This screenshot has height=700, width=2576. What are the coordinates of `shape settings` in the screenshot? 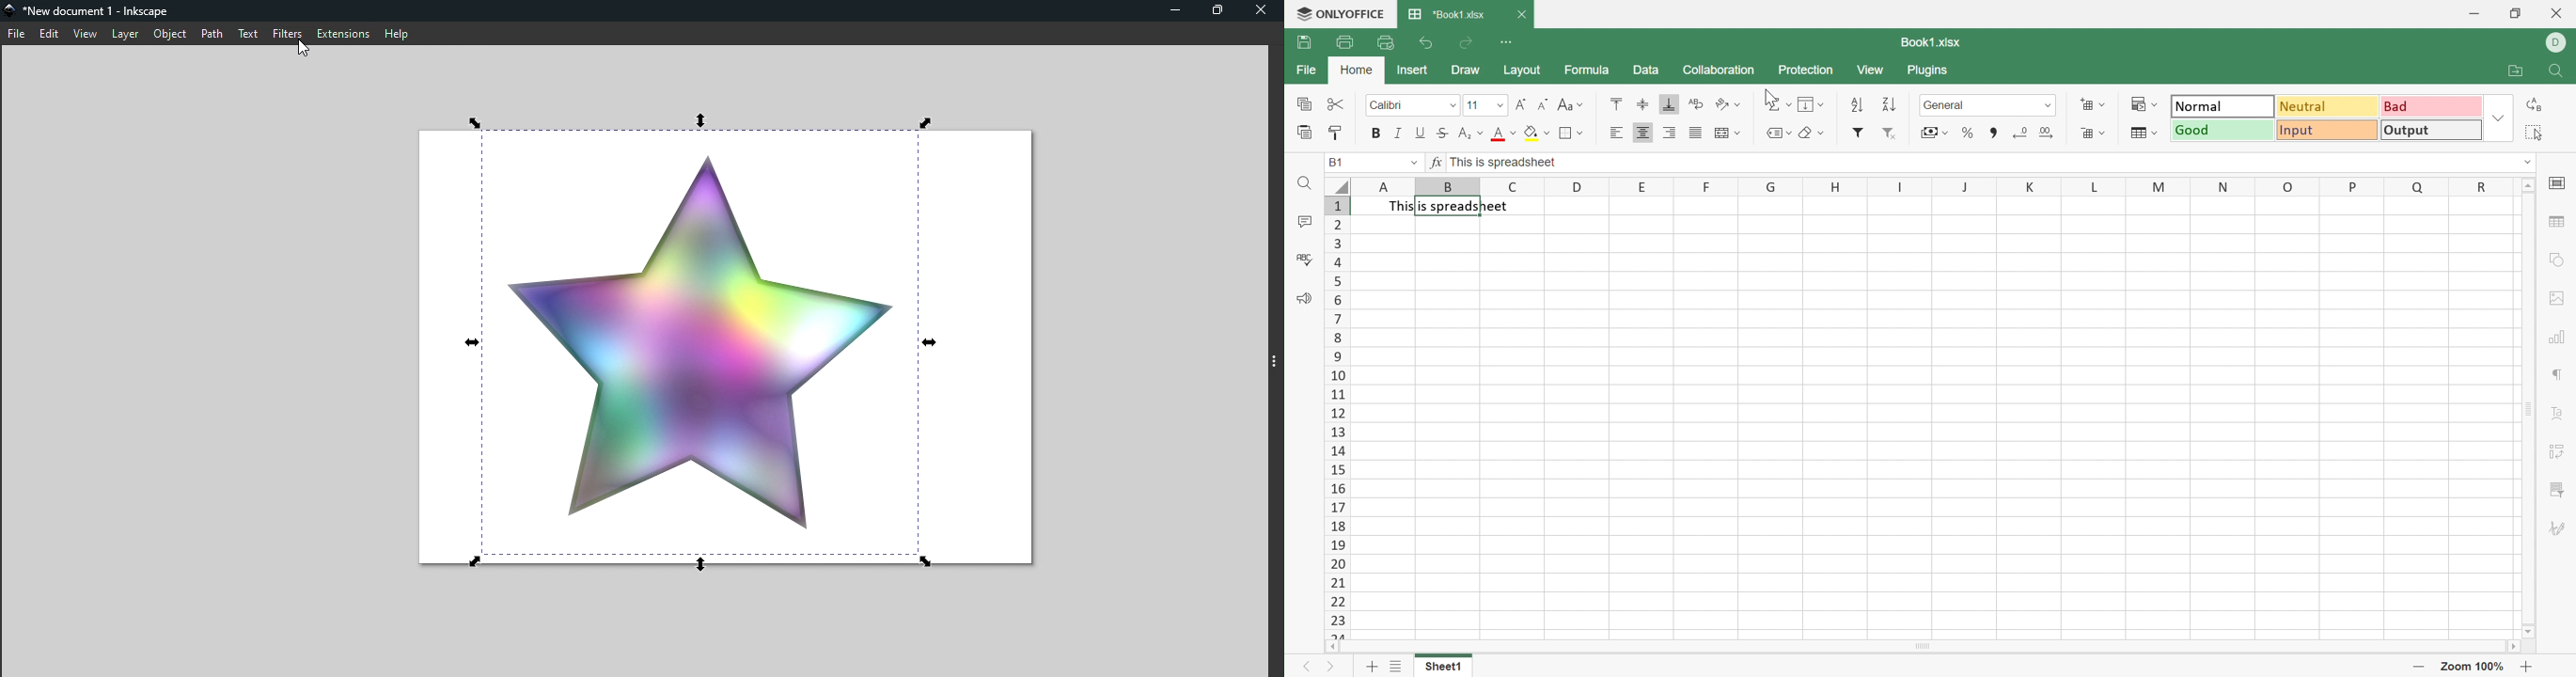 It's located at (2558, 260).